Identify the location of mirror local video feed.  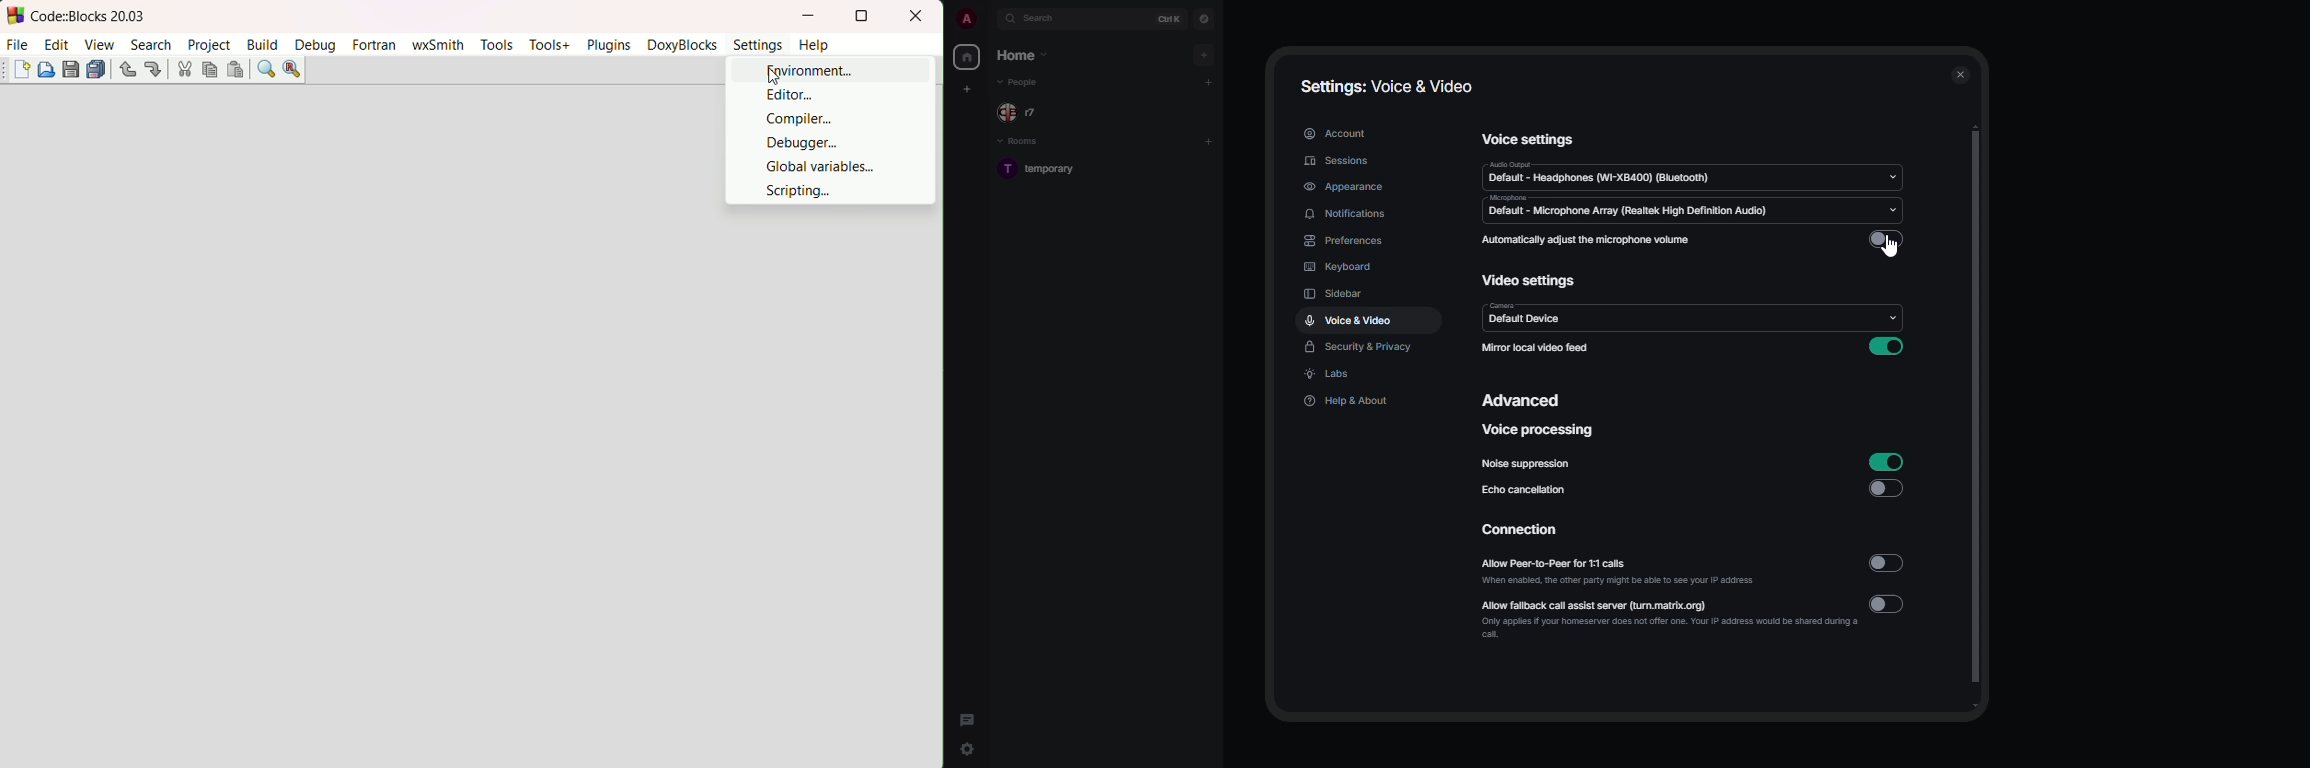
(1535, 348).